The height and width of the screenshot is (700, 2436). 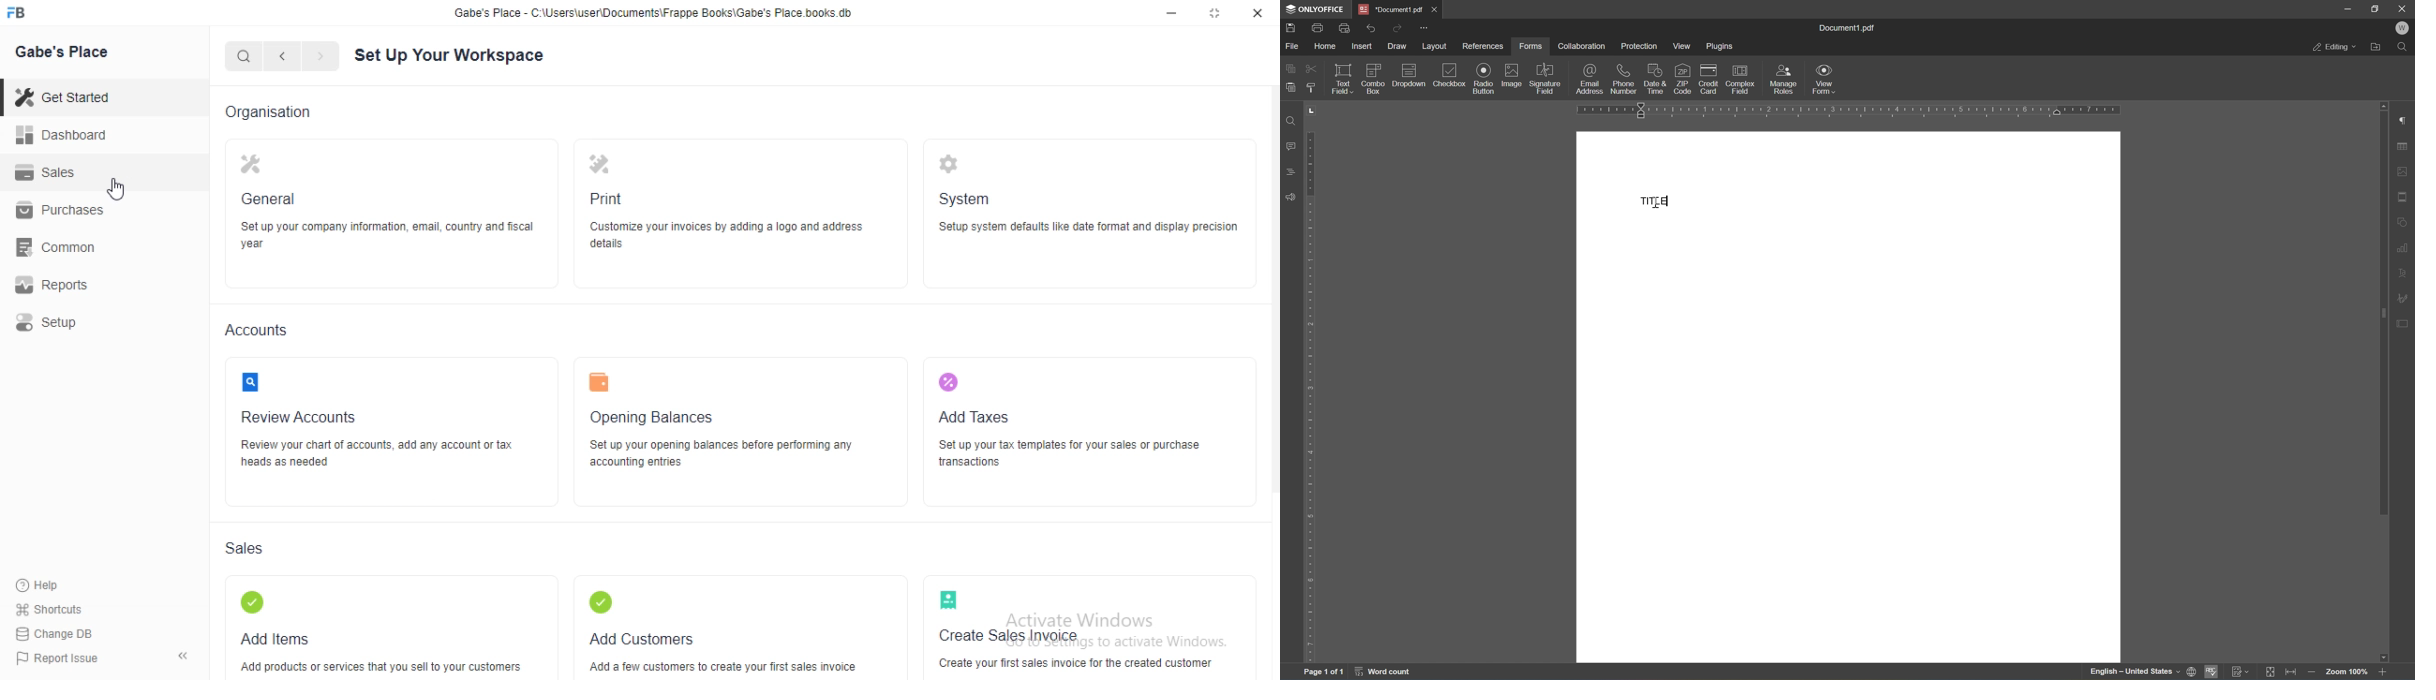 What do you see at coordinates (56, 247) in the screenshot?
I see `common` at bounding box center [56, 247].